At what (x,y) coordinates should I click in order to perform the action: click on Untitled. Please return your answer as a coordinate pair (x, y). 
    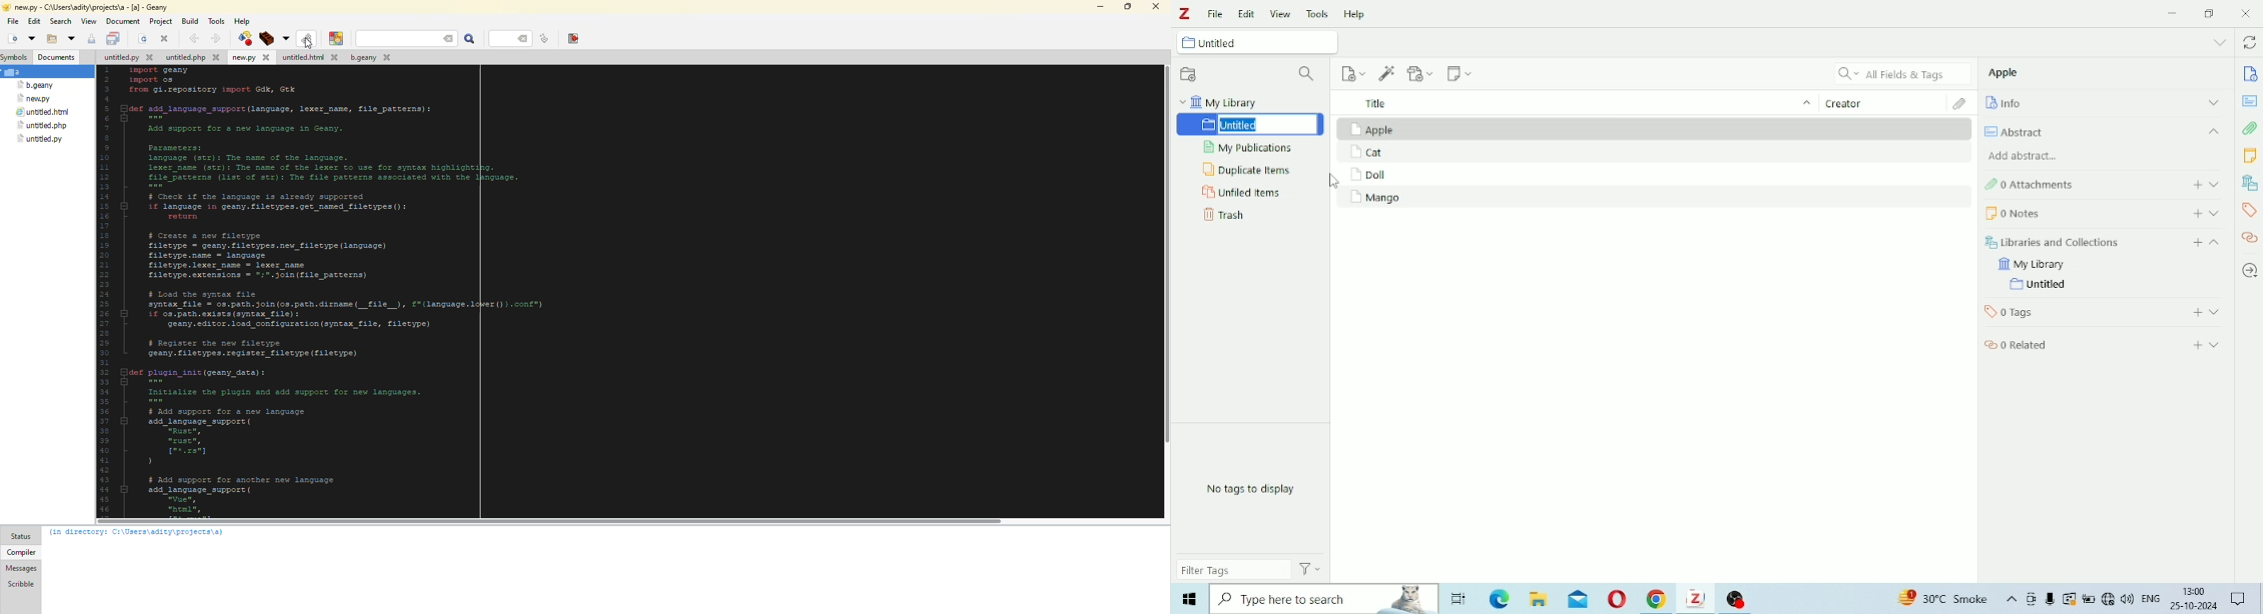
    Looking at the image, I should click on (1251, 125).